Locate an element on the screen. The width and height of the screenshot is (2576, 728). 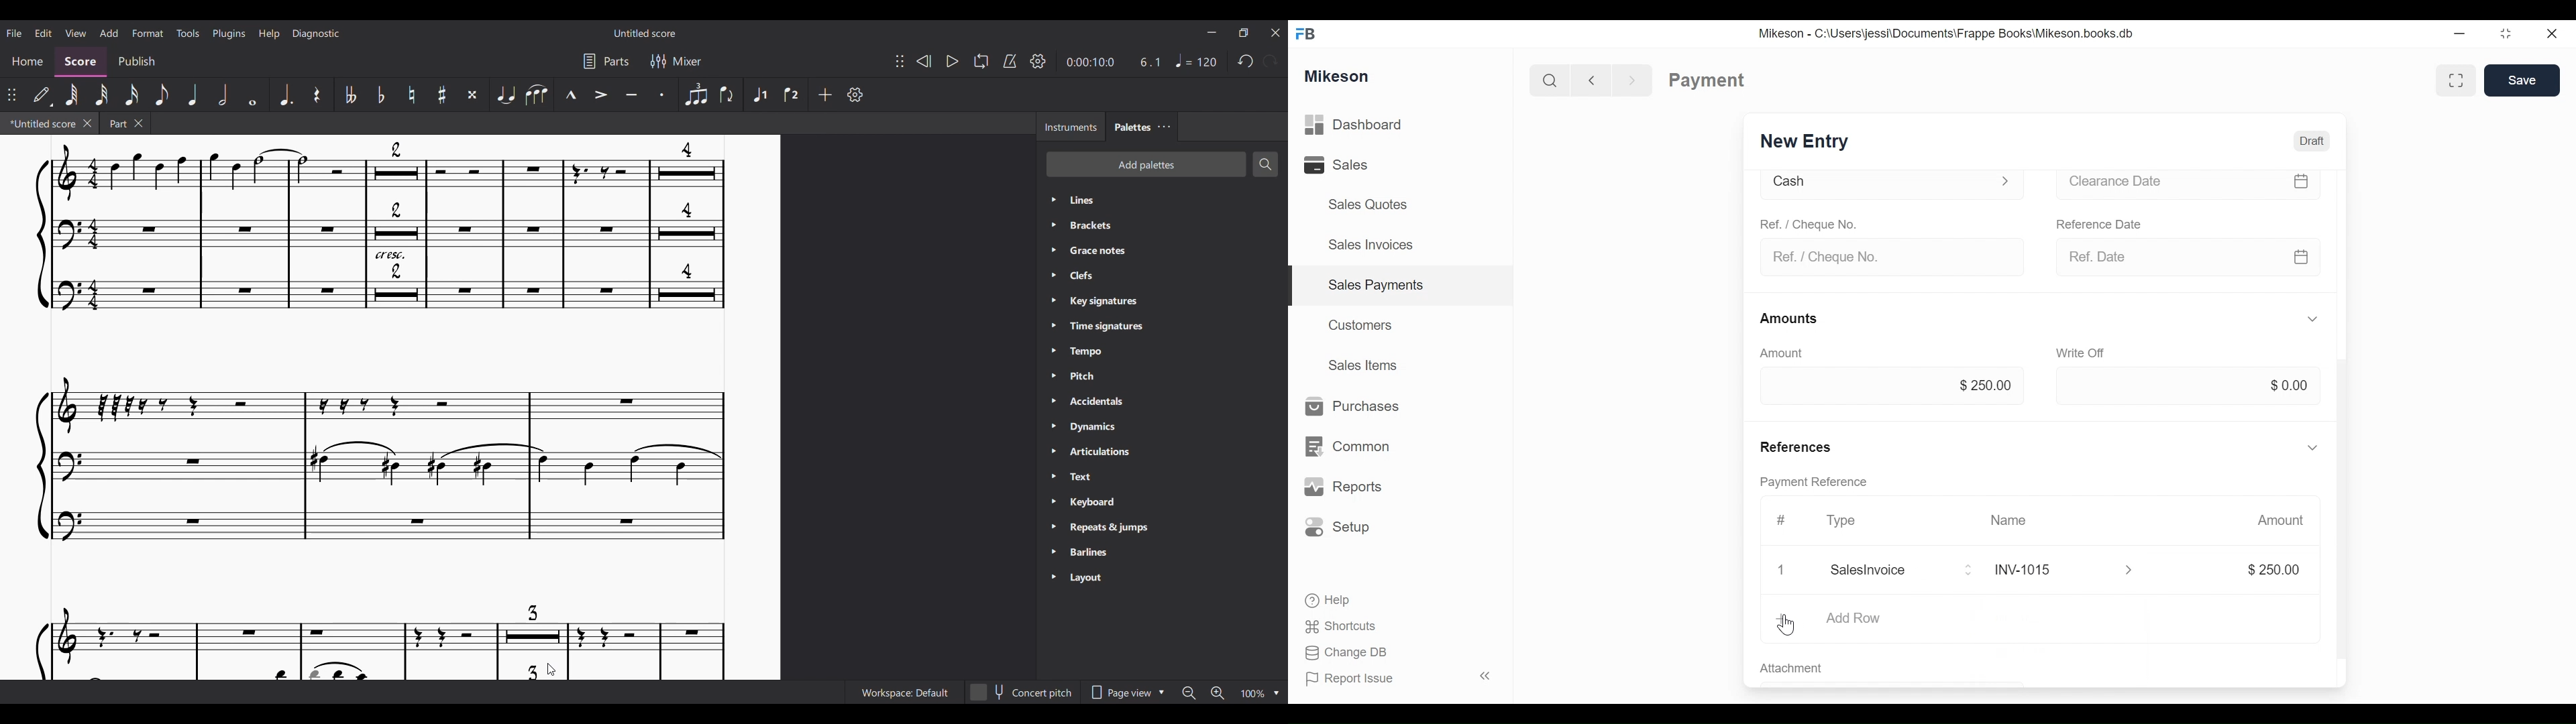
Collapse is located at coordinates (1488, 677).